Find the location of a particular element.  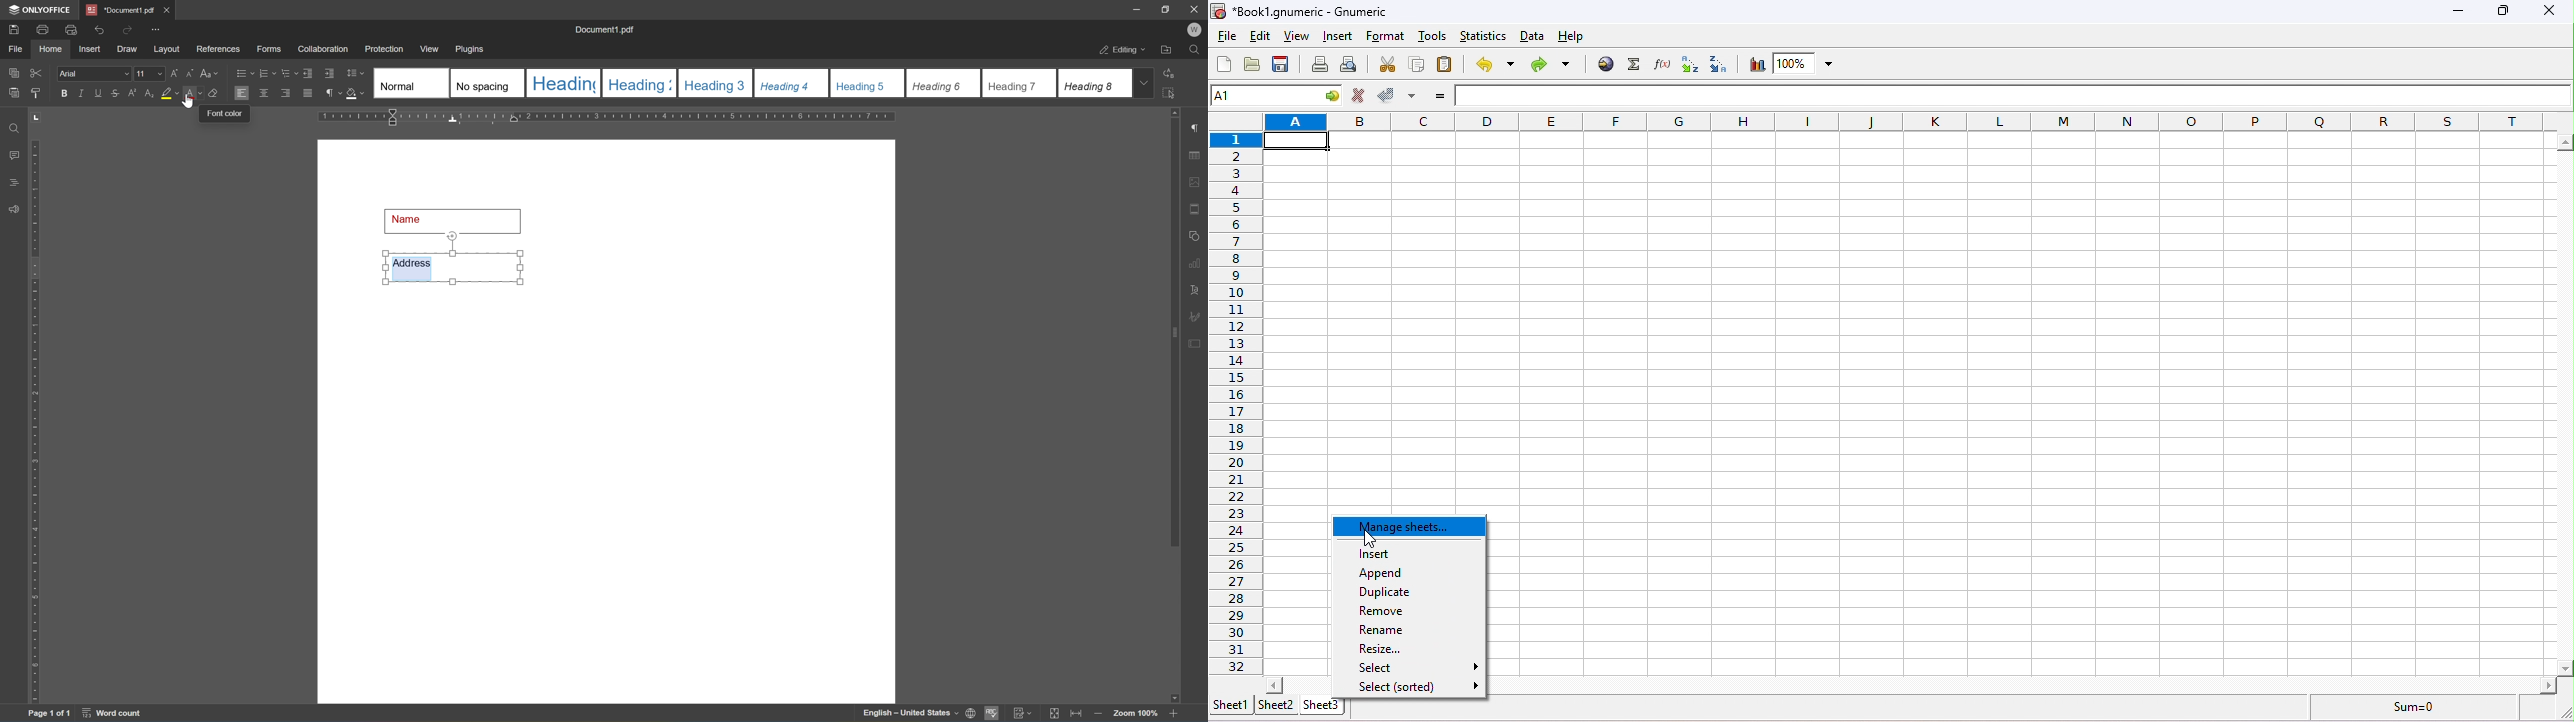

redo is located at coordinates (1550, 61).